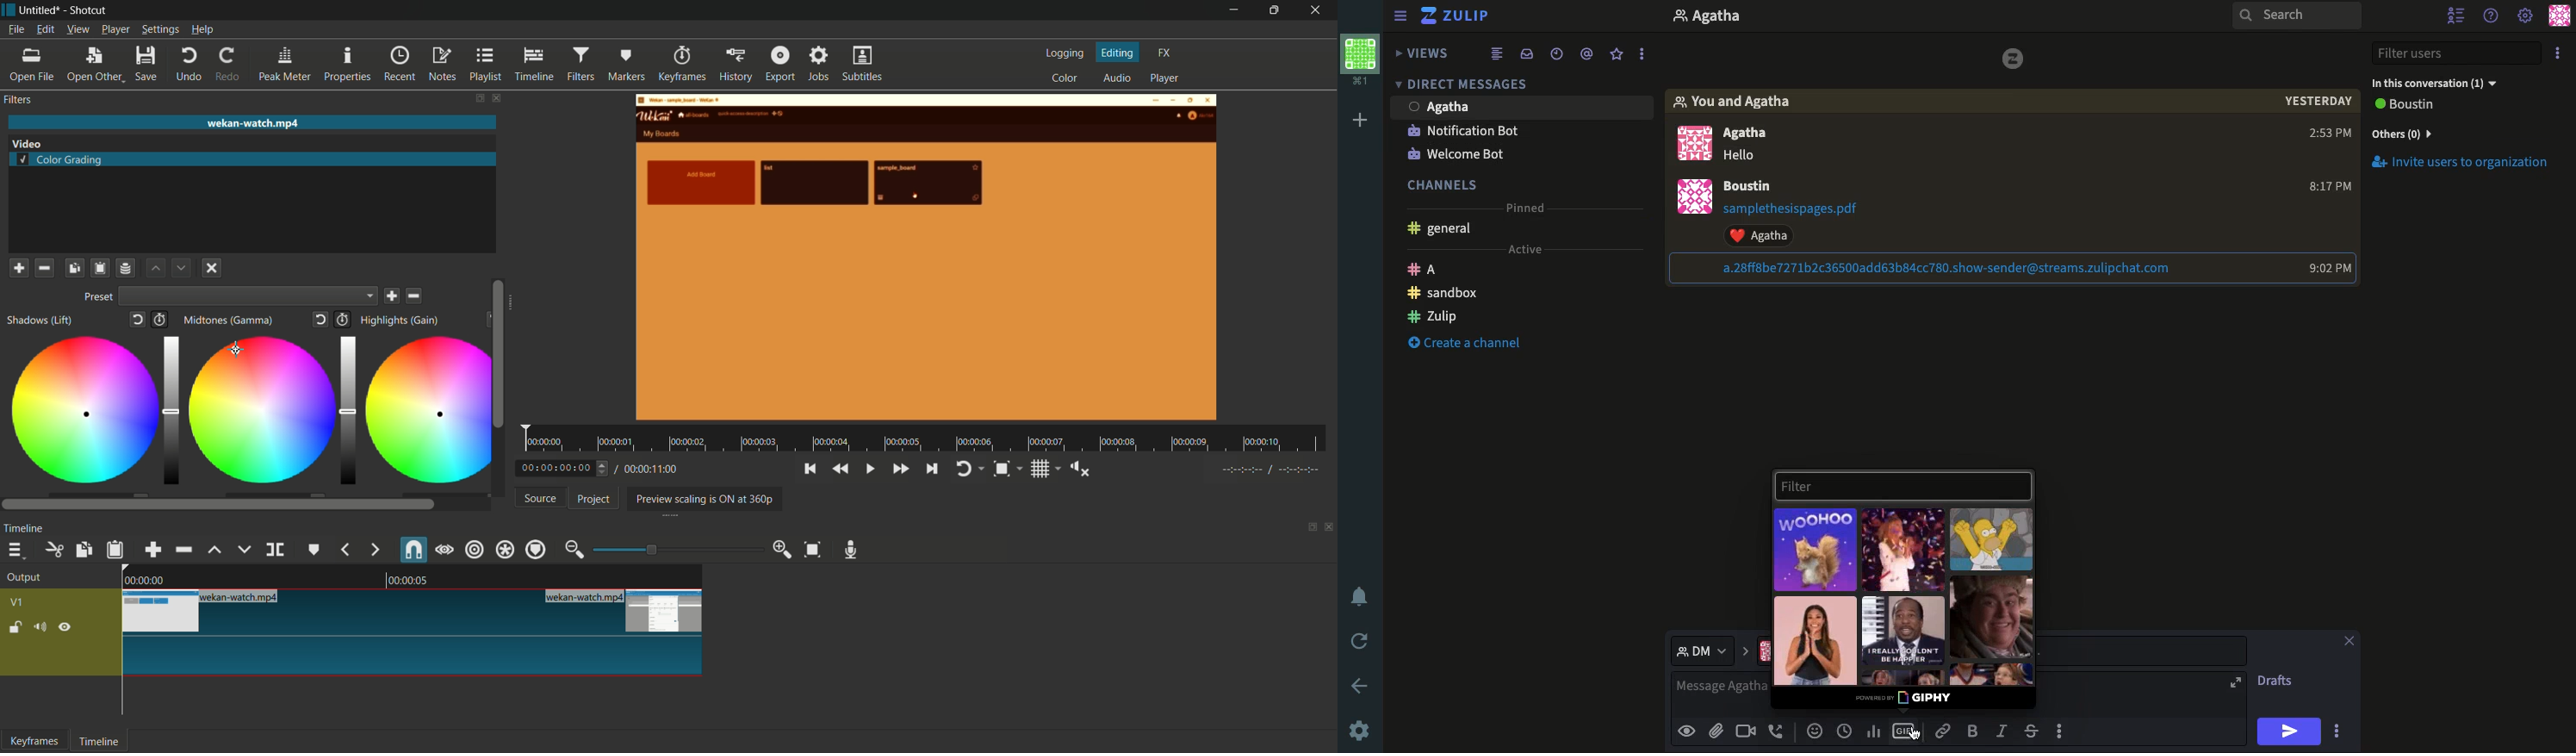 The height and width of the screenshot is (756, 2576). I want to click on zoom timeline to fit, so click(813, 549).